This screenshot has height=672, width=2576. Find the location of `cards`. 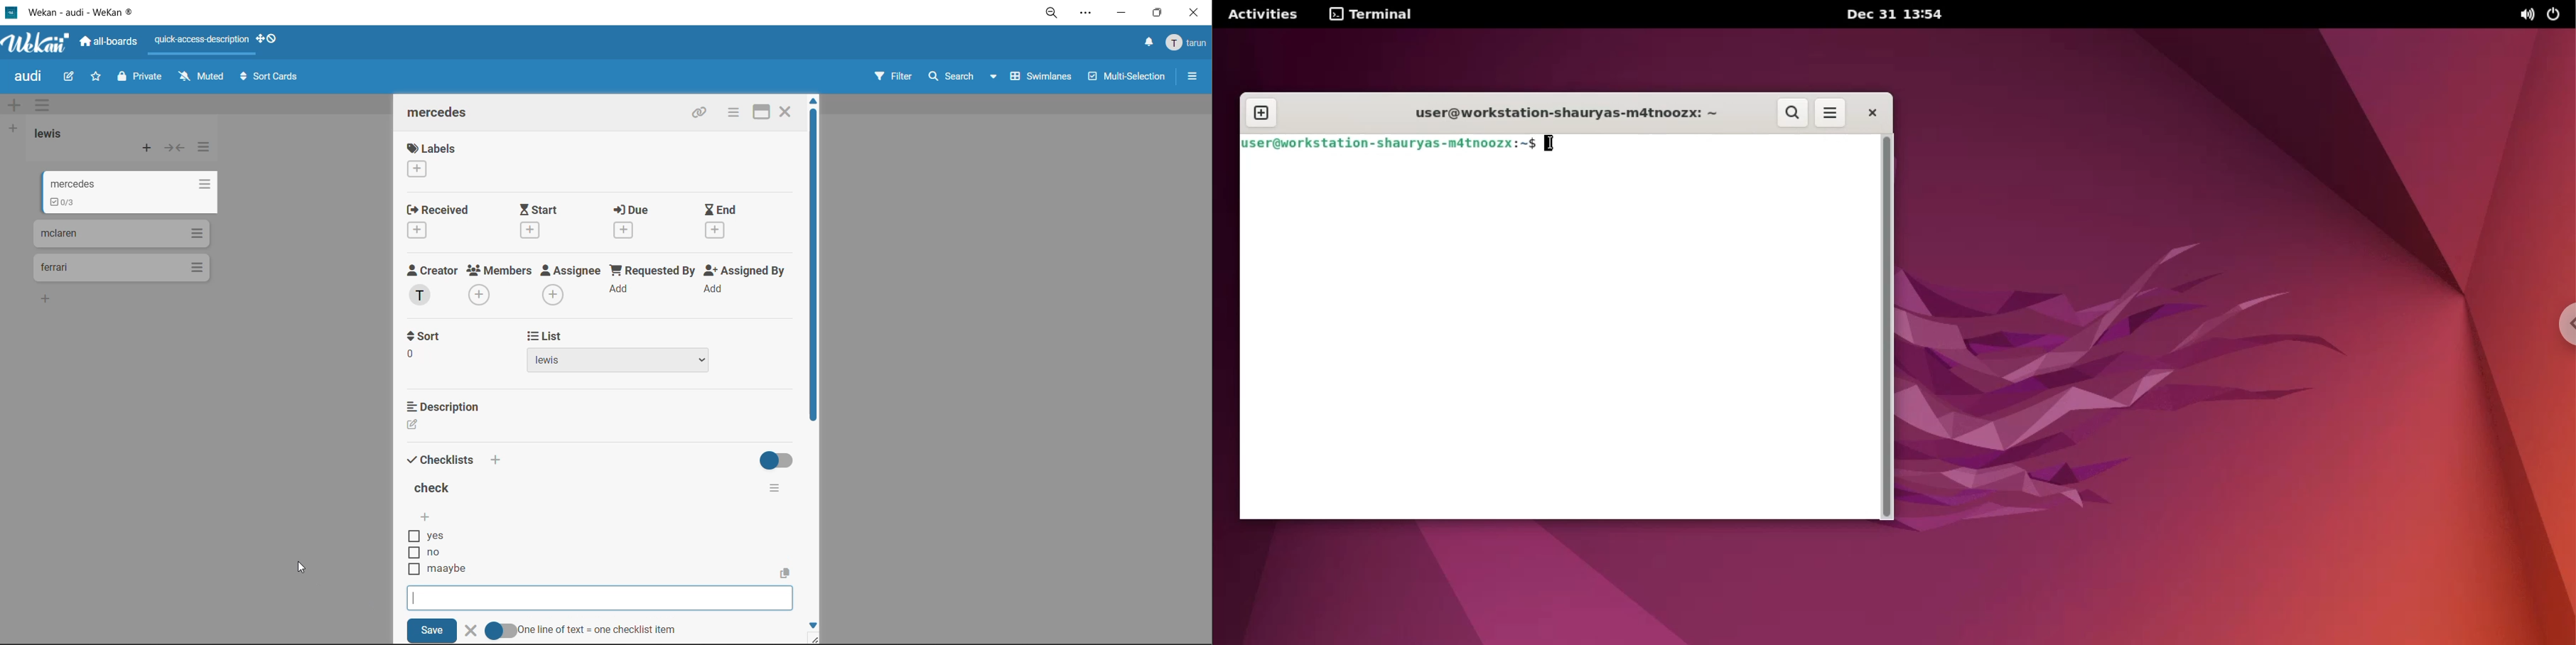

cards is located at coordinates (118, 235).